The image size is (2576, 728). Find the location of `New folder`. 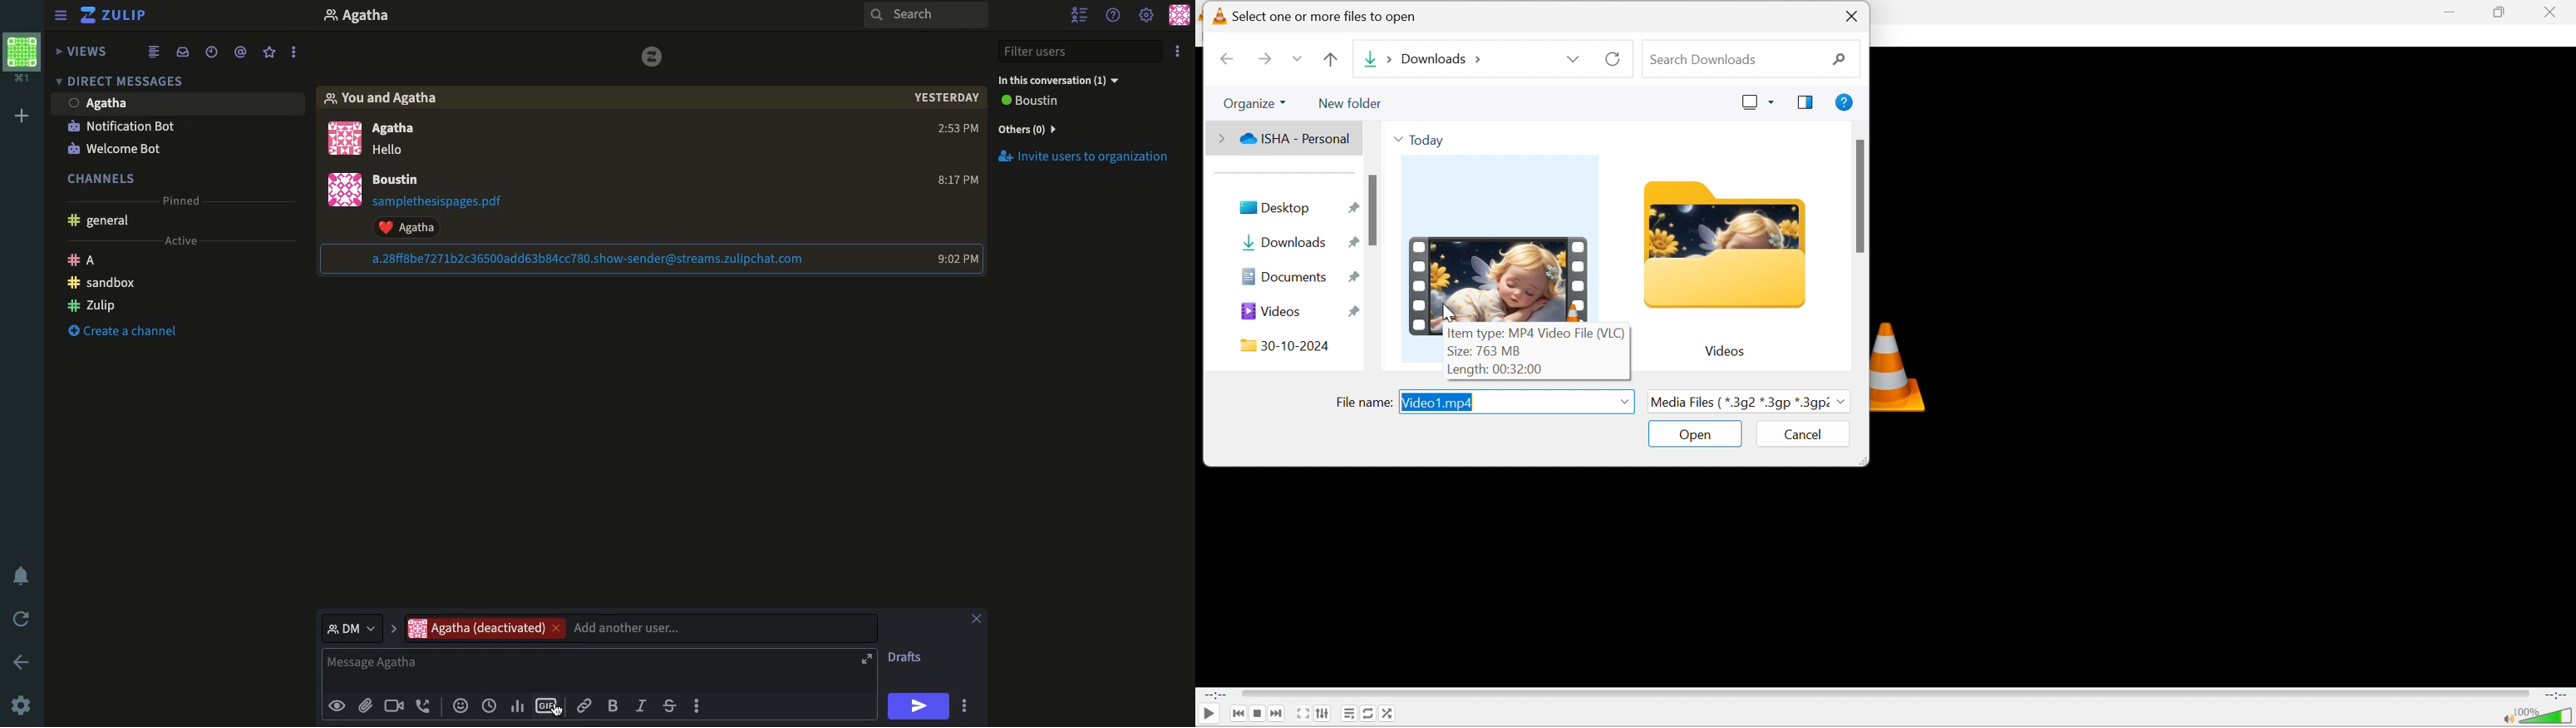

New folder is located at coordinates (1352, 104).